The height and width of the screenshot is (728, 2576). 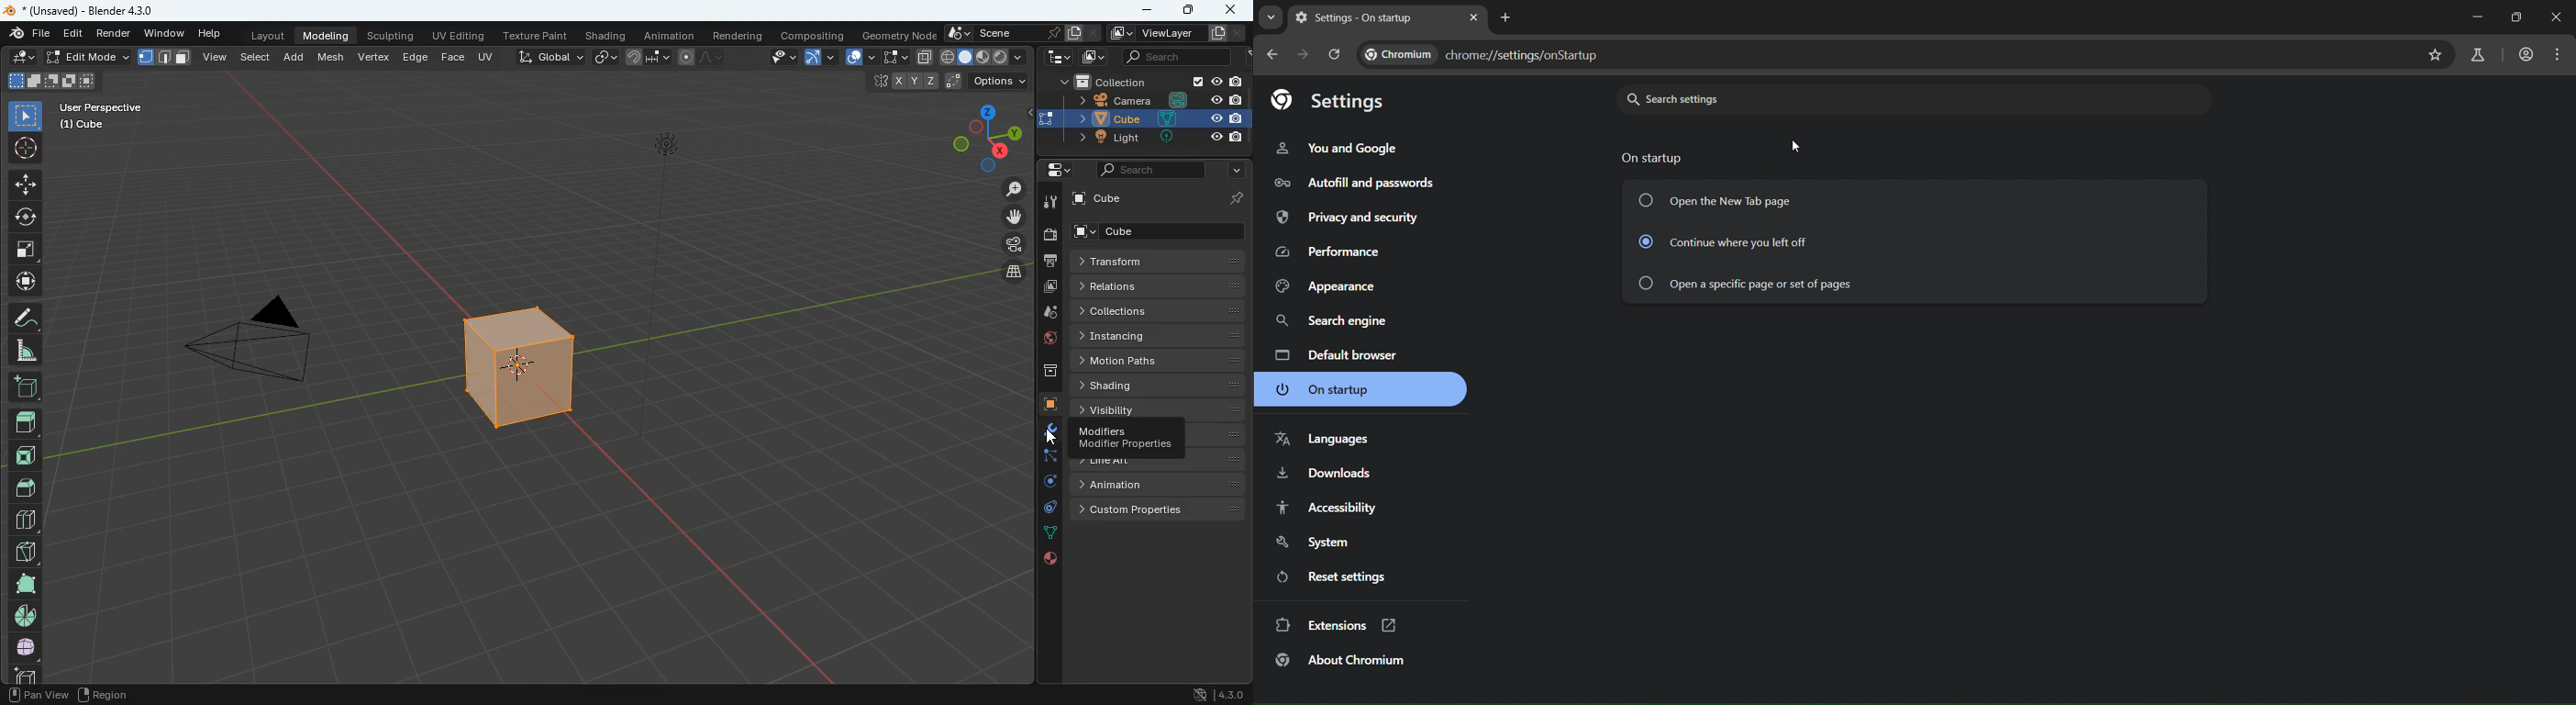 What do you see at coordinates (1144, 100) in the screenshot?
I see `camera` at bounding box center [1144, 100].